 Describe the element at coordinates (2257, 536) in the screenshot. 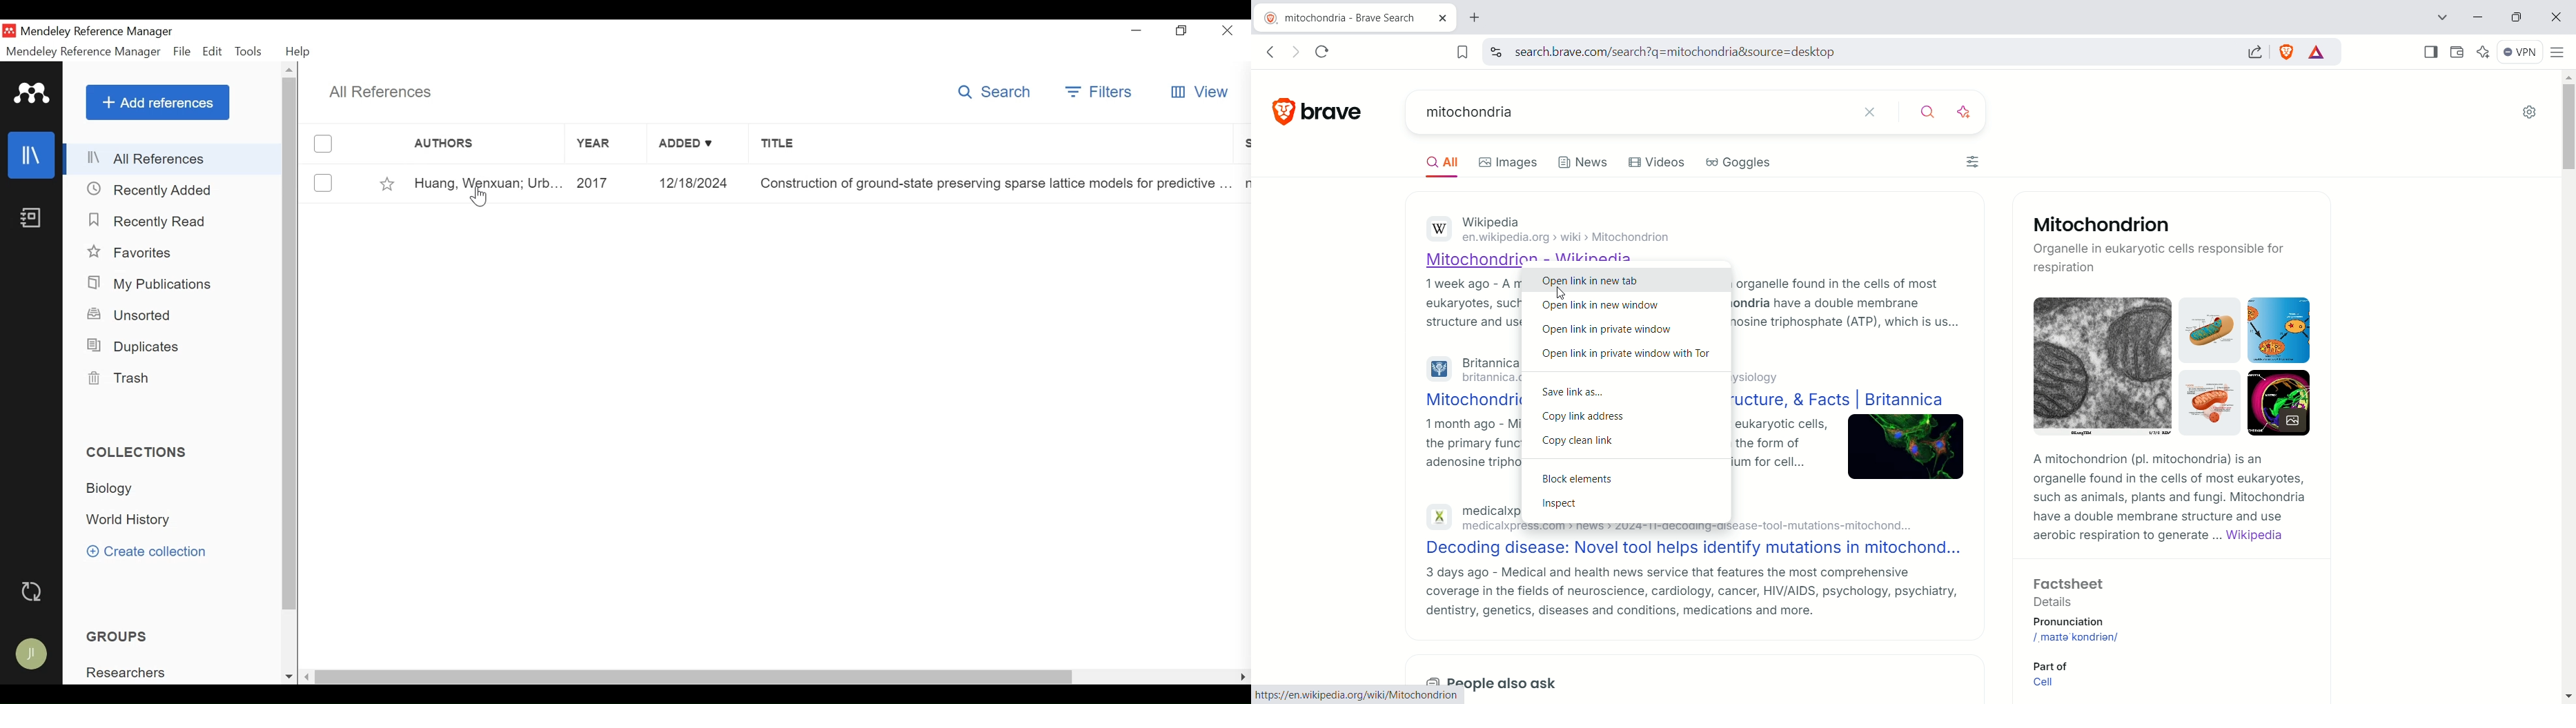

I see `Wikipedia` at that location.